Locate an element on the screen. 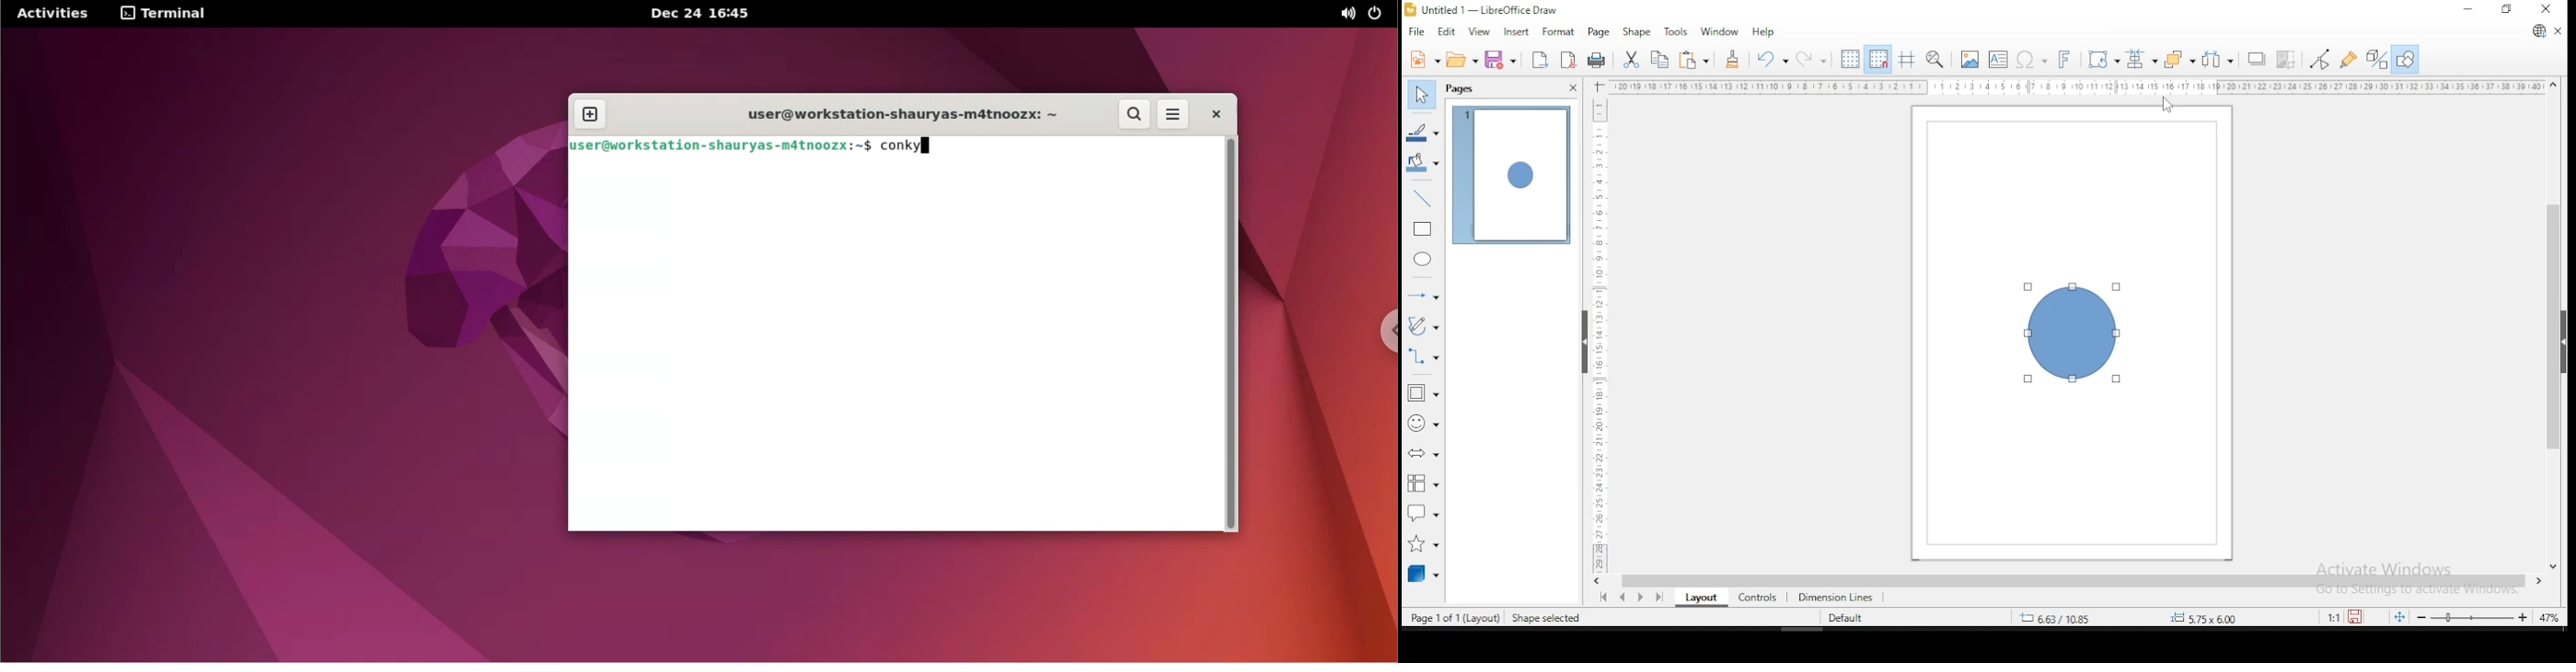  helplines when moving is located at coordinates (1905, 59).